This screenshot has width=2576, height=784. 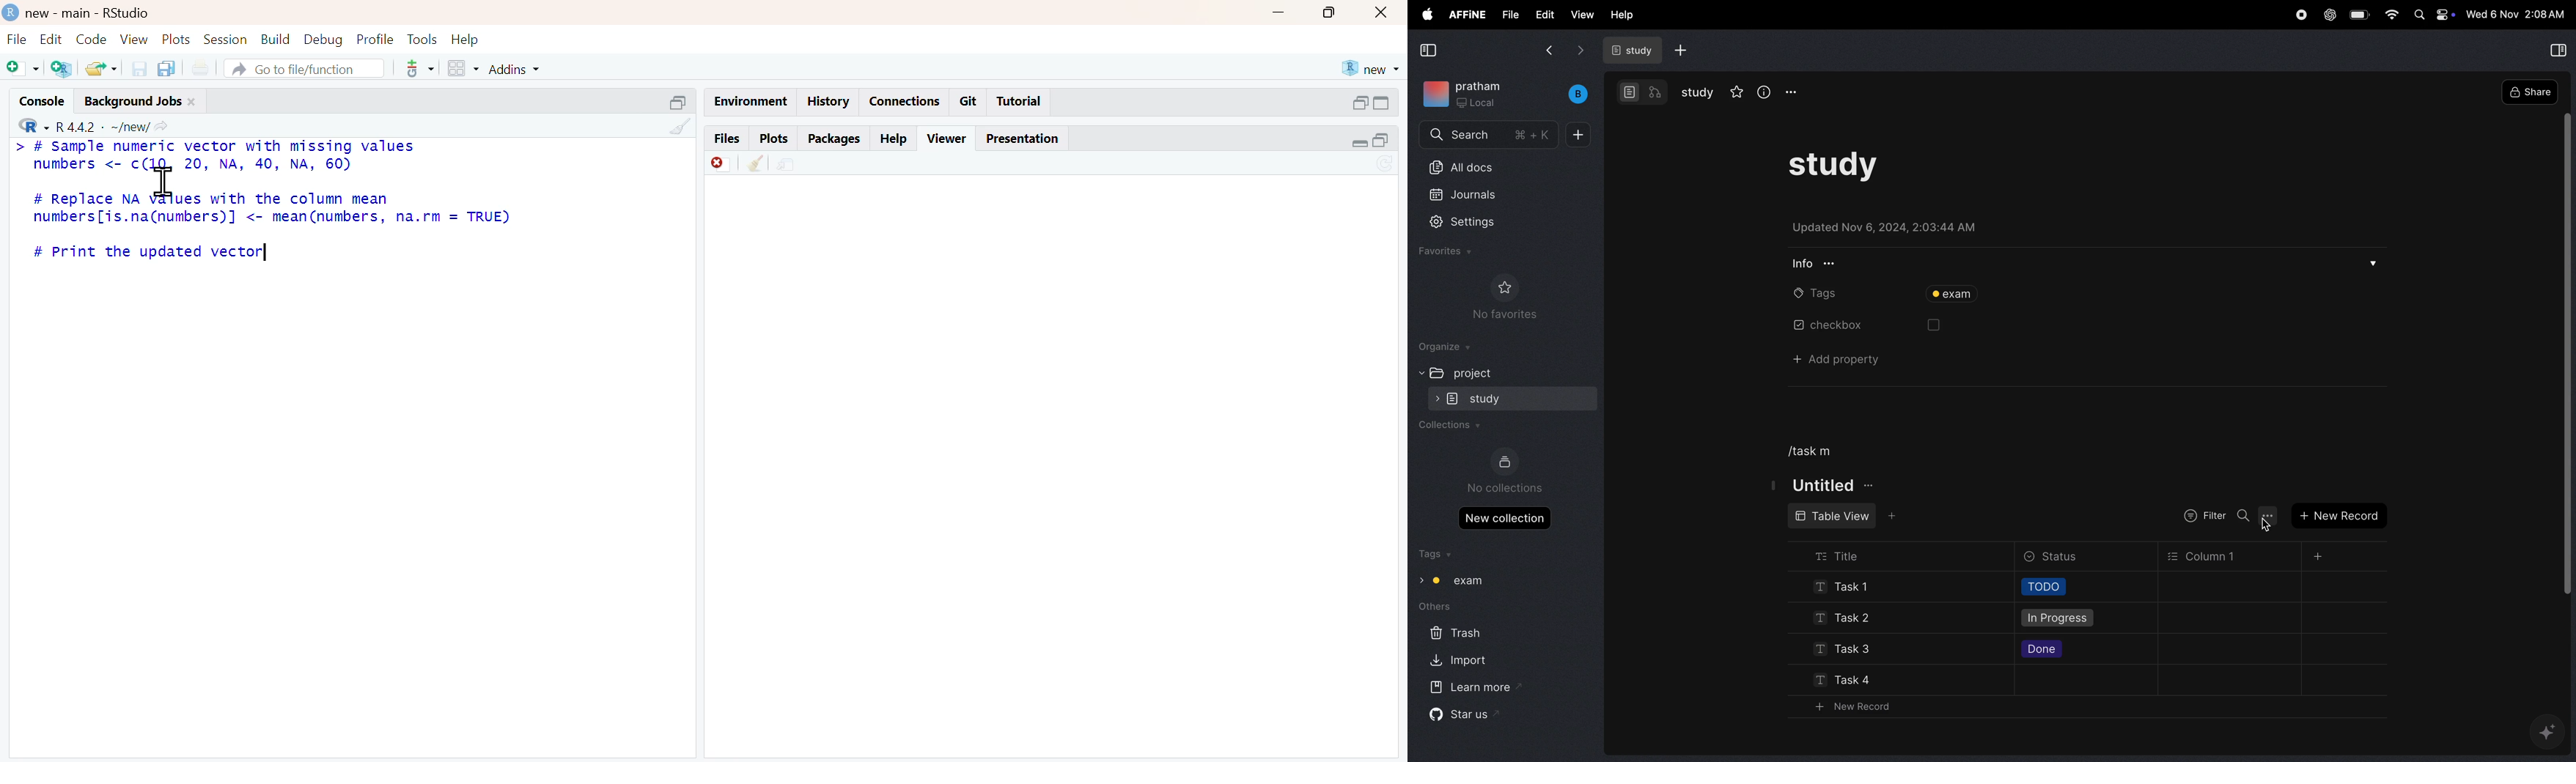 What do you see at coordinates (465, 67) in the screenshot?
I see `grid` at bounding box center [465, 67].